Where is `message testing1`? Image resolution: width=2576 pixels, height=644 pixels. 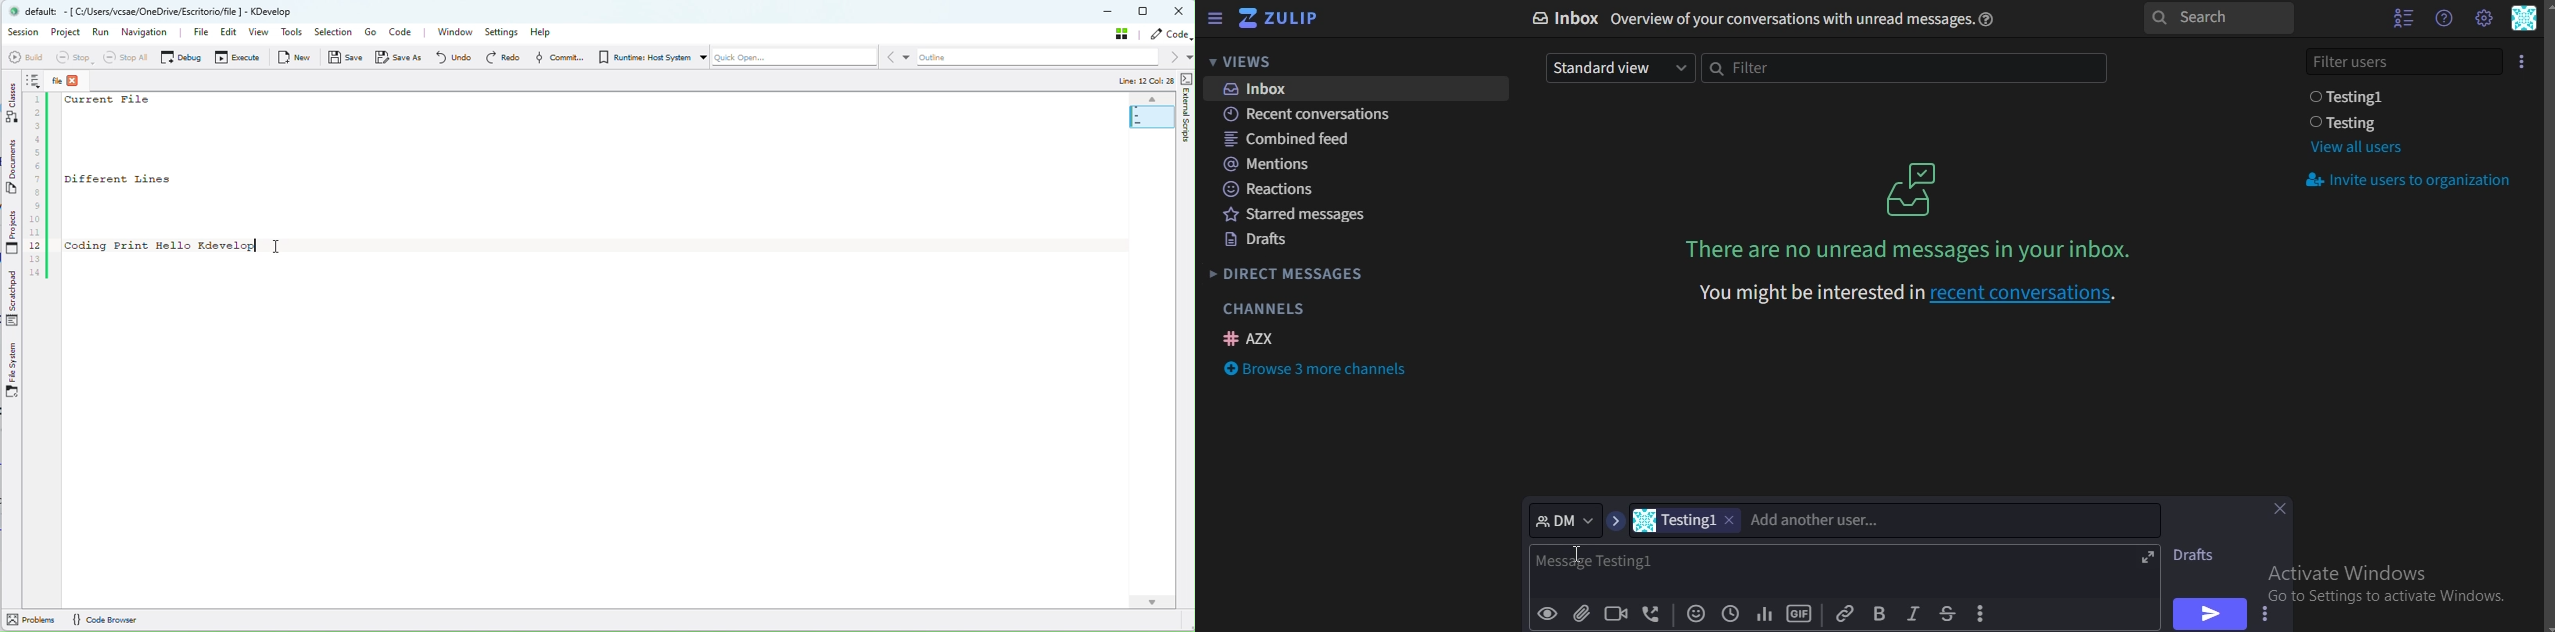 message testing1 is located at coordinates (1656, 567).